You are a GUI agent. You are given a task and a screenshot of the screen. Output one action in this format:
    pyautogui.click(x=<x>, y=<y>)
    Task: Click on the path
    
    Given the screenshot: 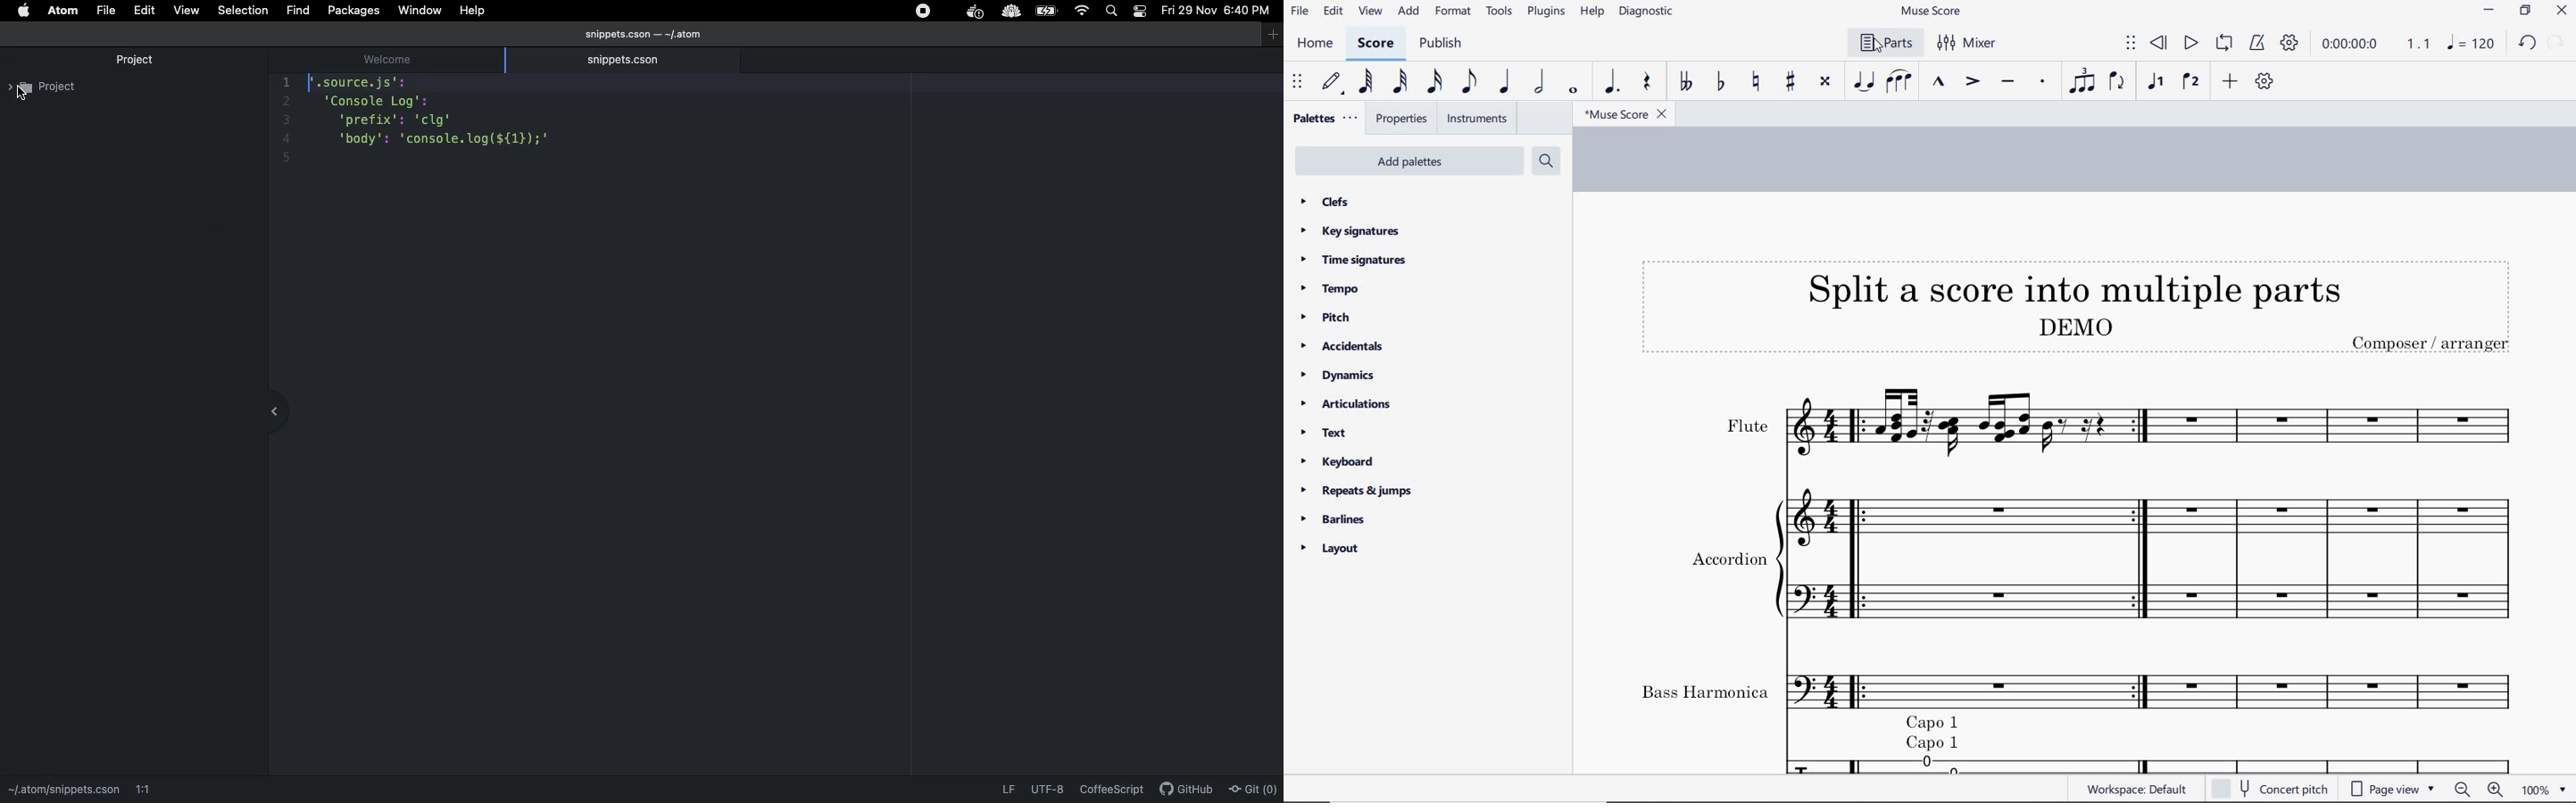 What is the action you would take?
    pyautogui.click(x=63, y=790)
    